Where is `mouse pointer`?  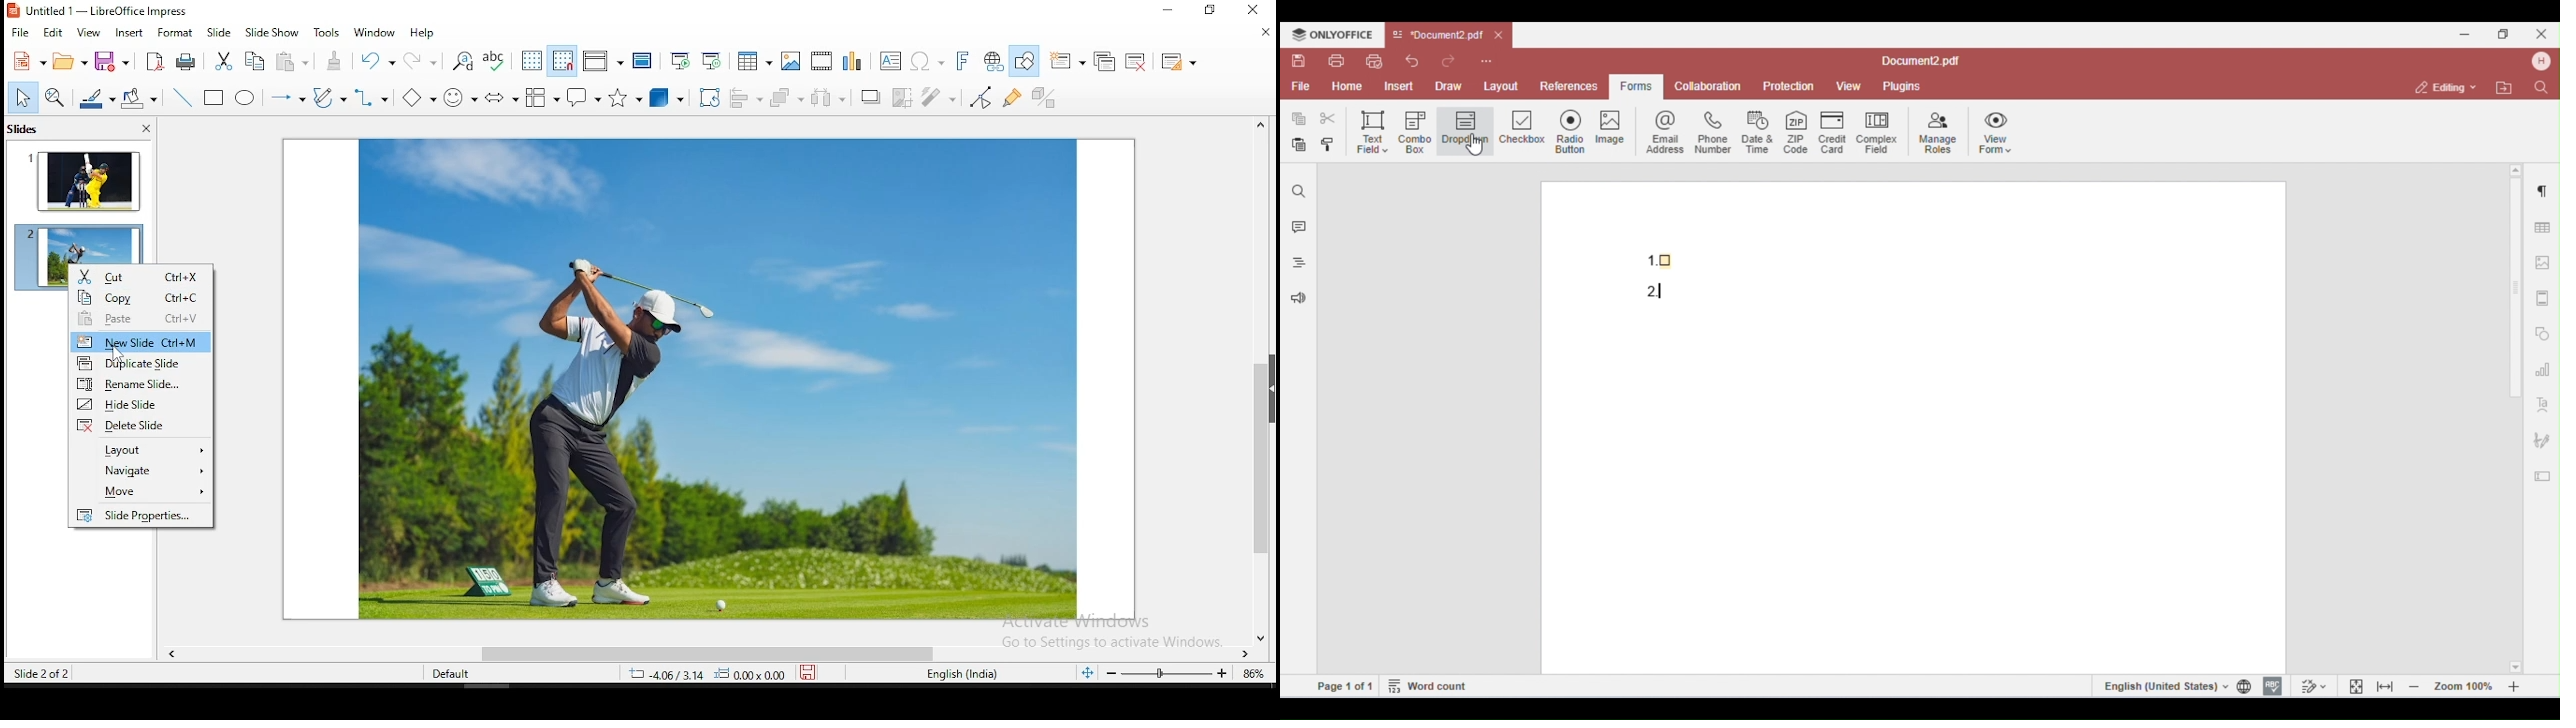
mouse pointer is located at coordinates (121, 357).